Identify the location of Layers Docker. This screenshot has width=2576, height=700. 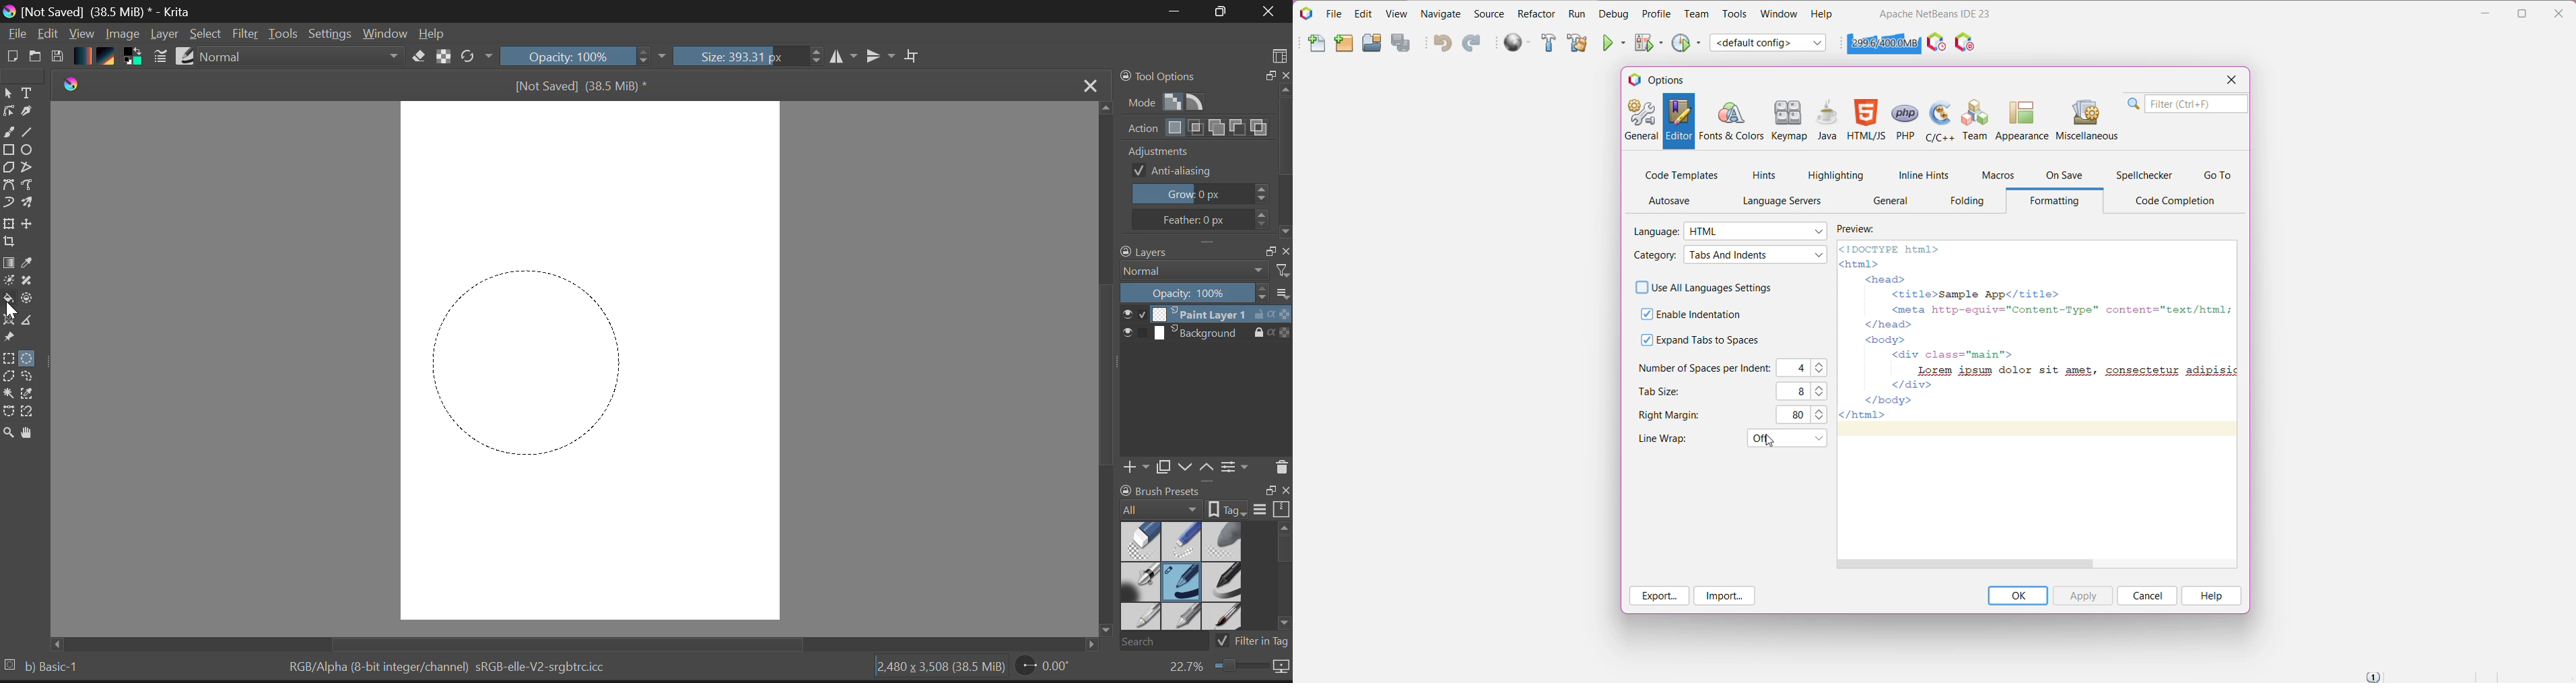
(1200, 362).